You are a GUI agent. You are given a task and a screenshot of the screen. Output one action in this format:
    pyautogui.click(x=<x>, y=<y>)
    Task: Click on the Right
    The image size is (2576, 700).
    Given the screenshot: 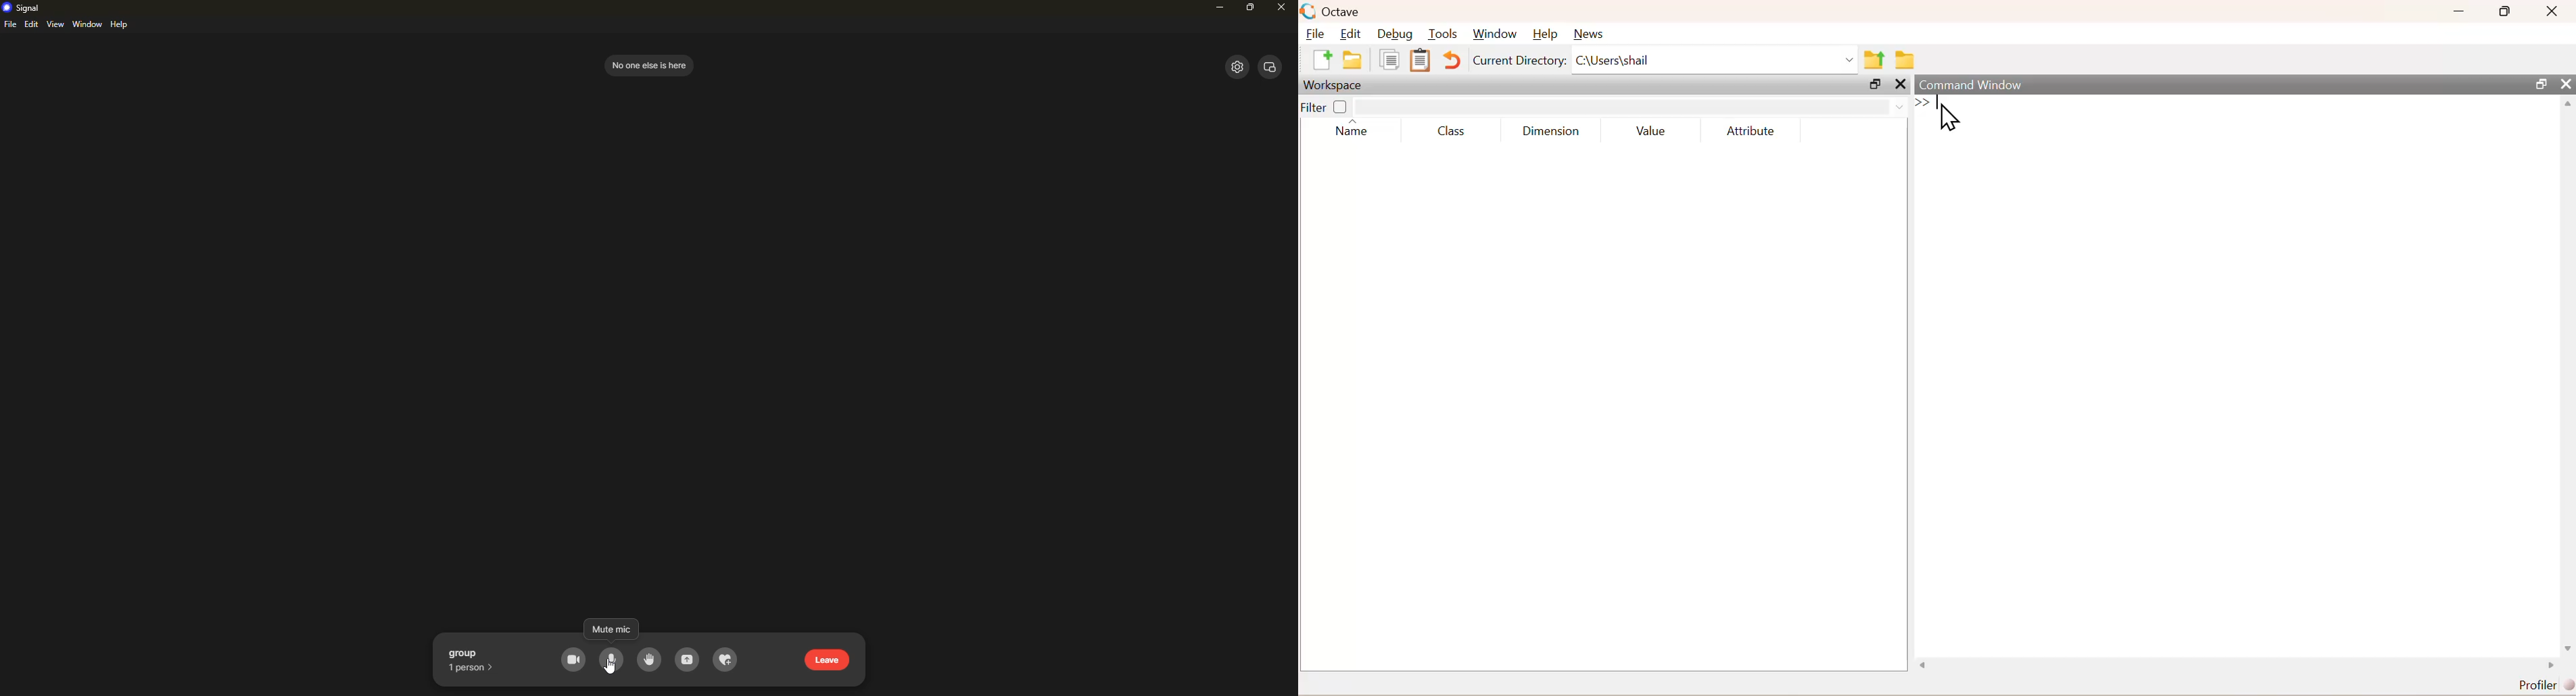 What is the action you would take?
    pyautogui.click(x=2548, y=663)
    